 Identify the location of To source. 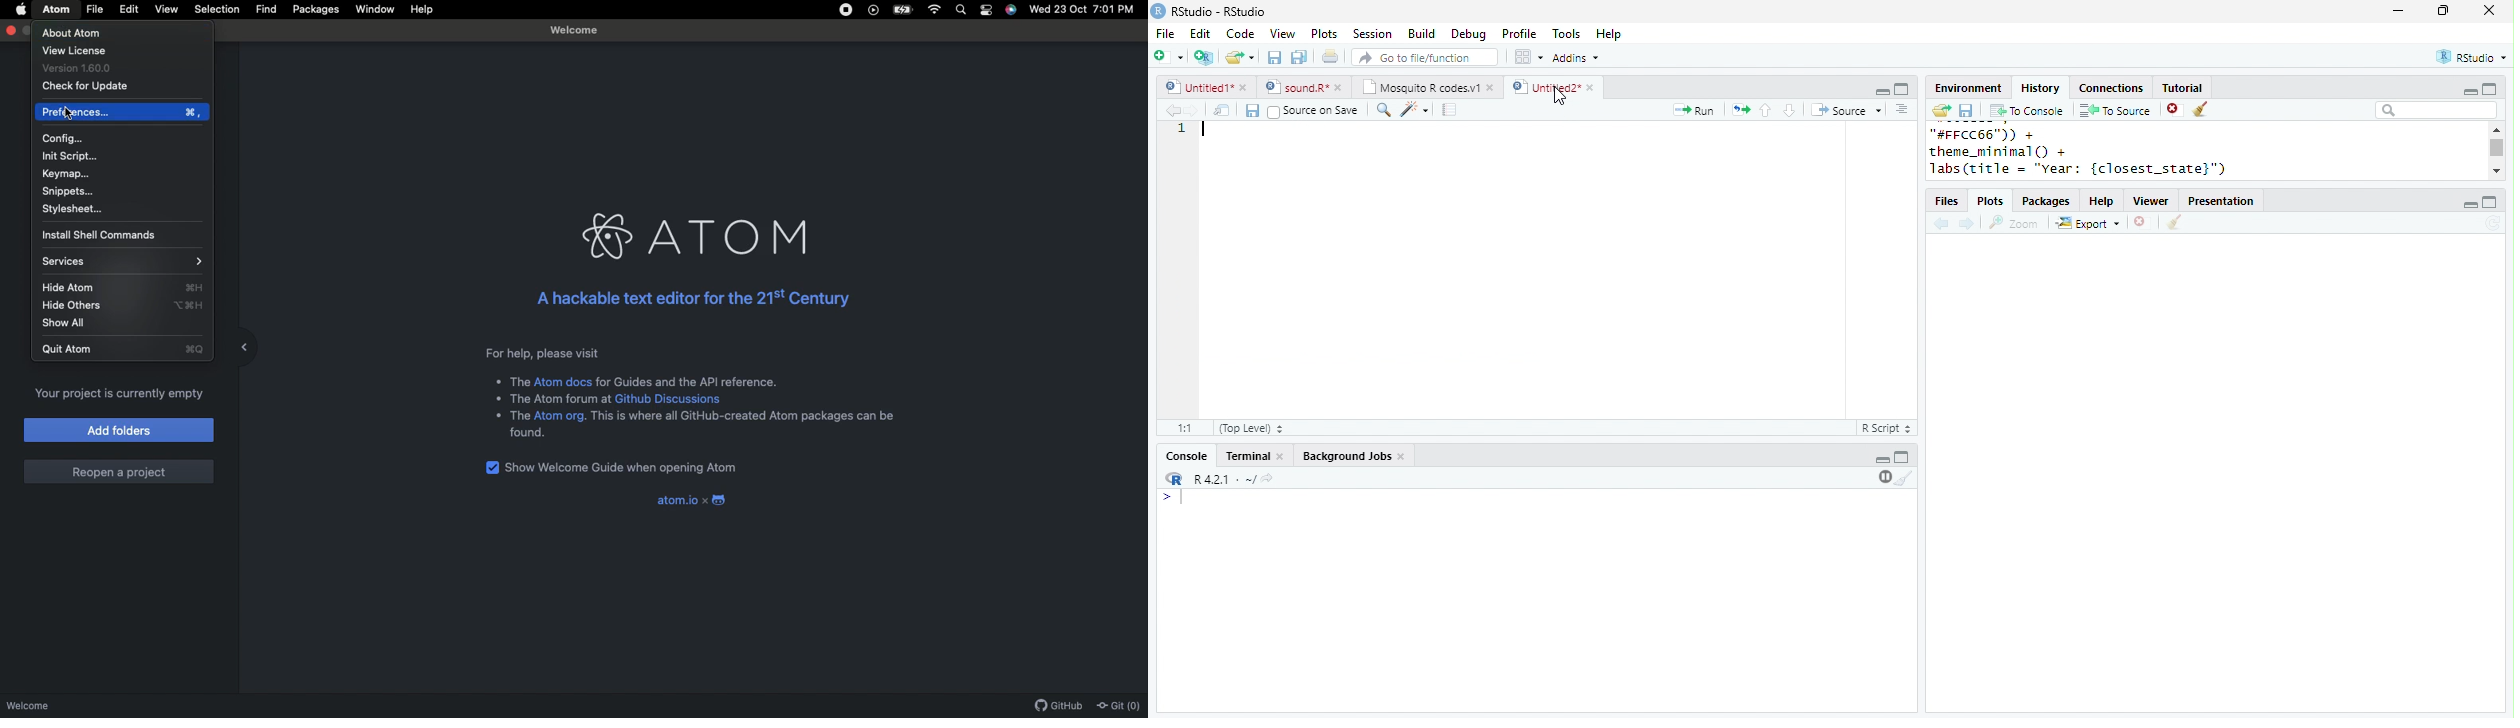
(2115, 110).